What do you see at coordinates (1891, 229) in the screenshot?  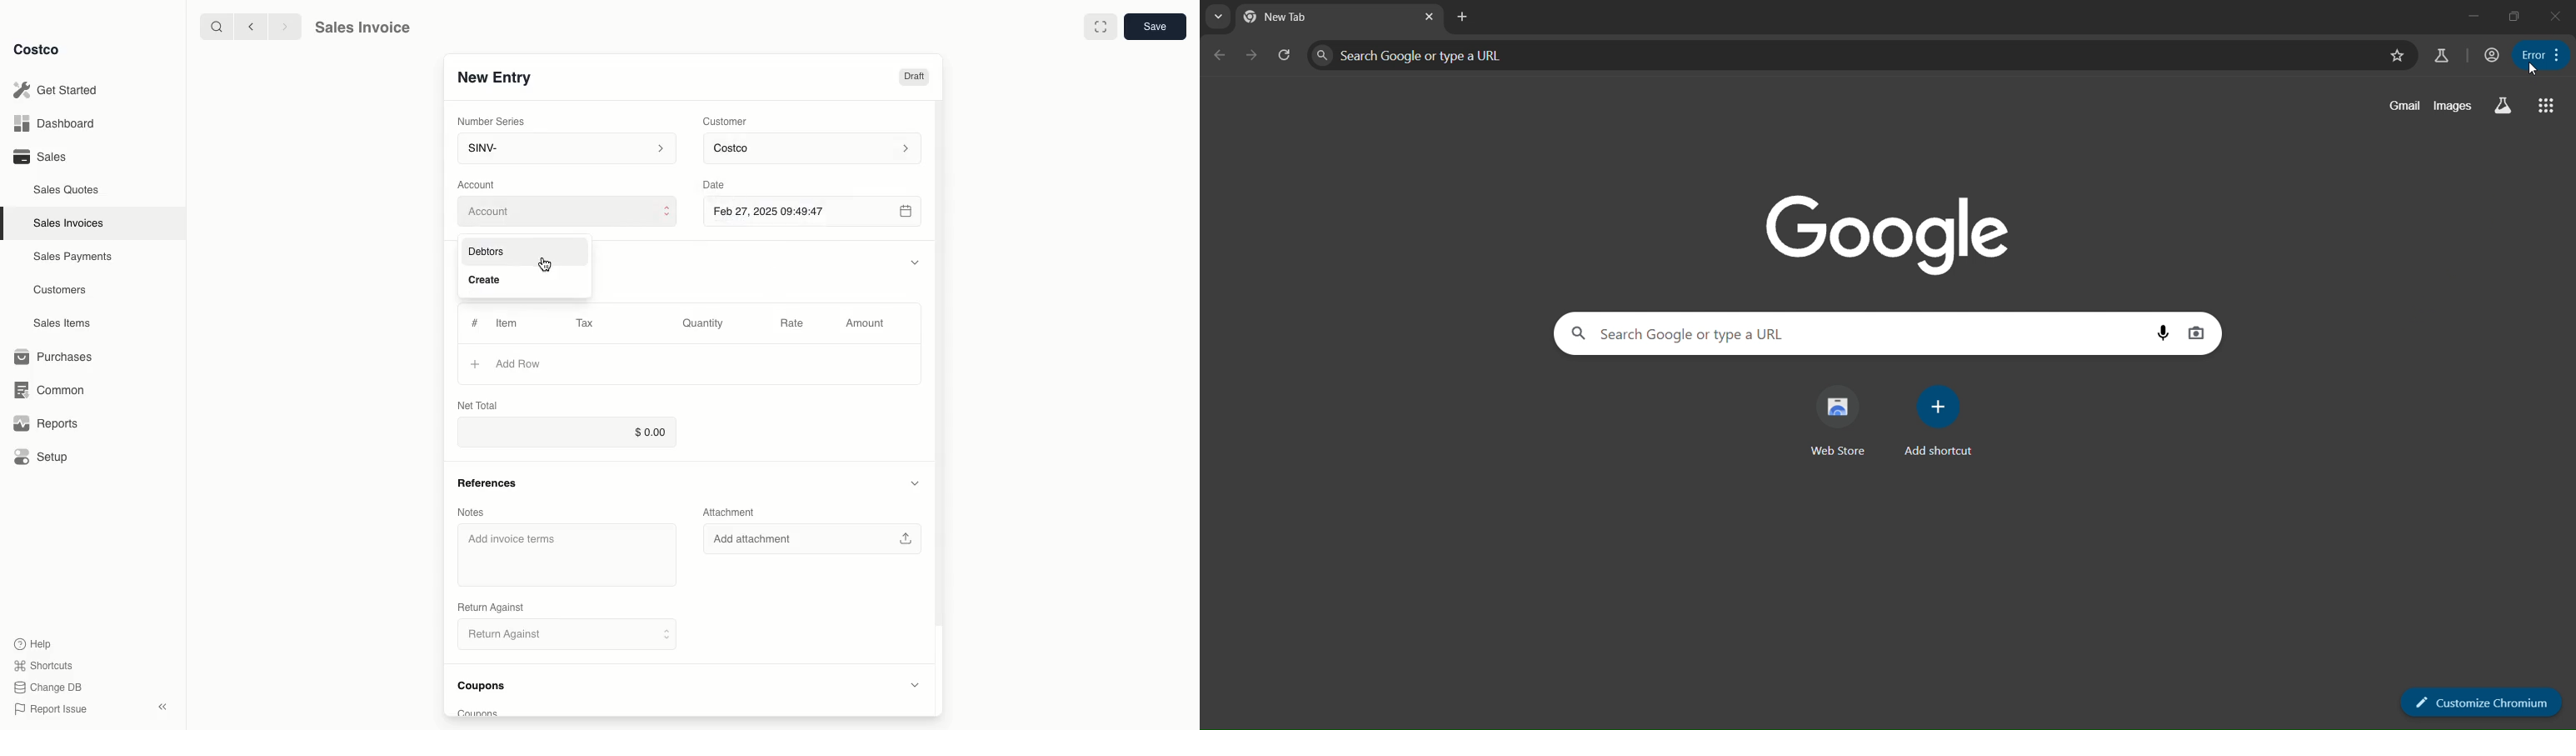 I see `image` at bounding box center [1891, 229].